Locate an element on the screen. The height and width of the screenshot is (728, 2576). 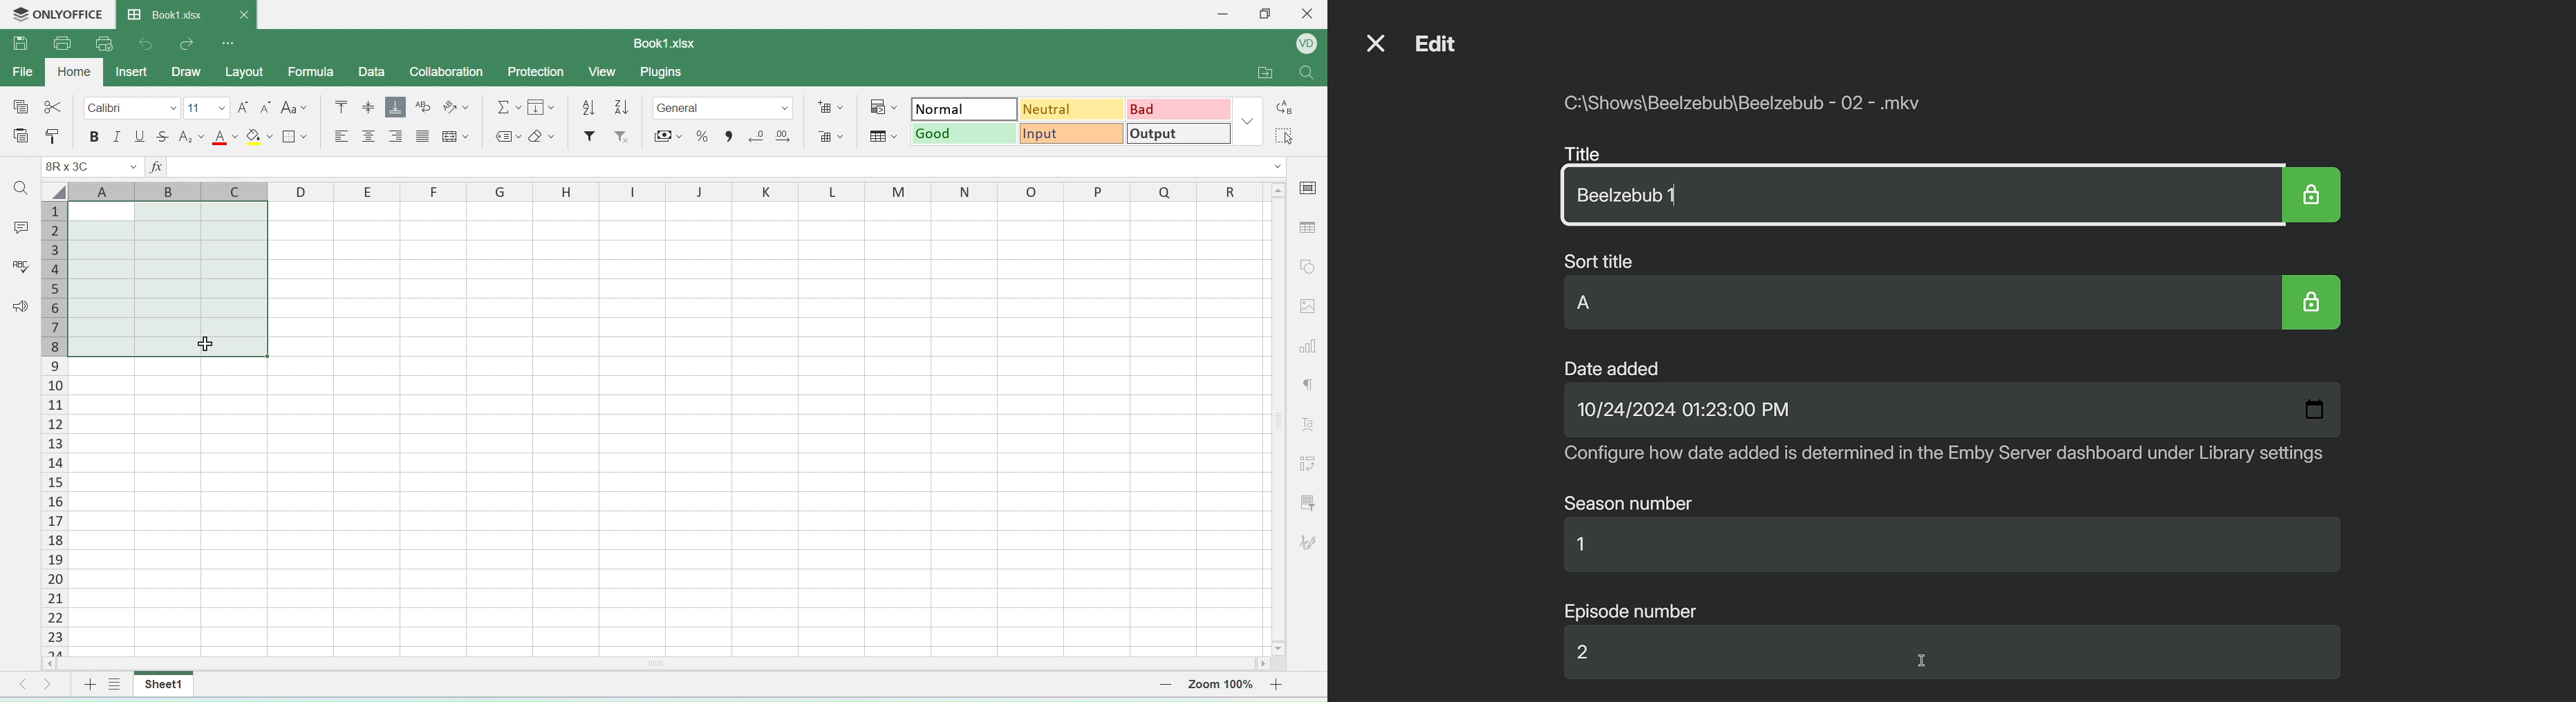
font style is located at coordinates (299, 108).